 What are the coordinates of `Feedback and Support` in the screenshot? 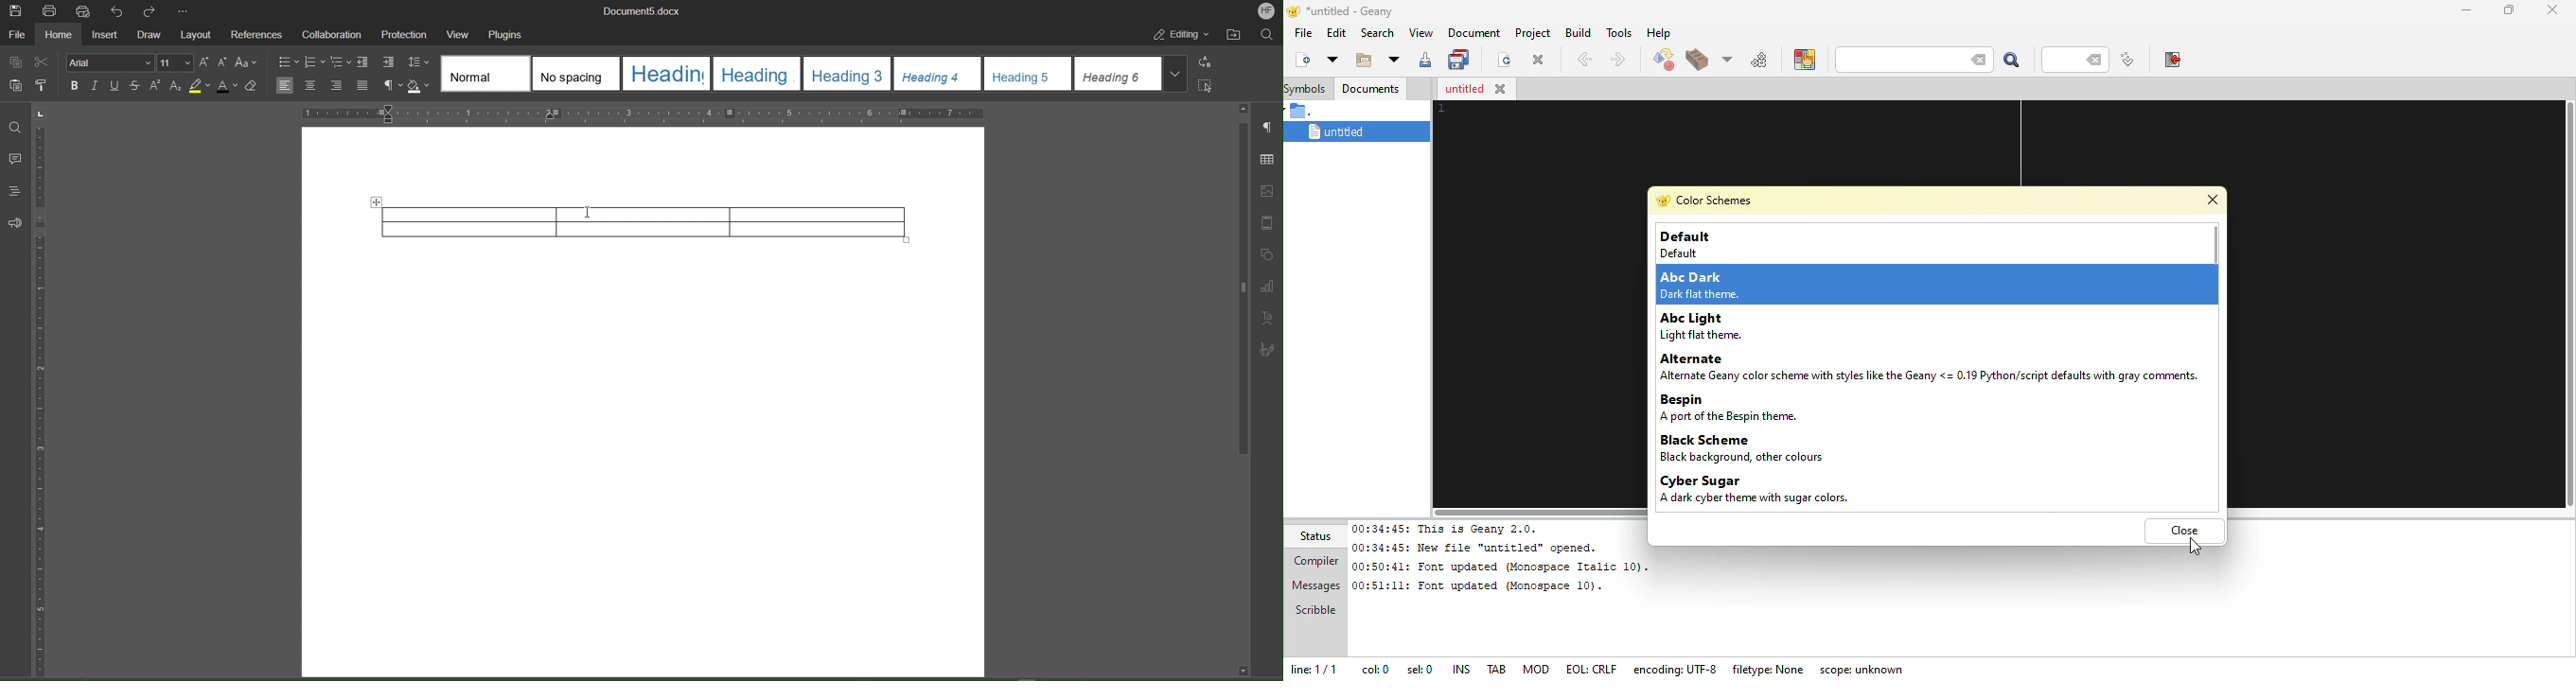 It's located at (15, 223).